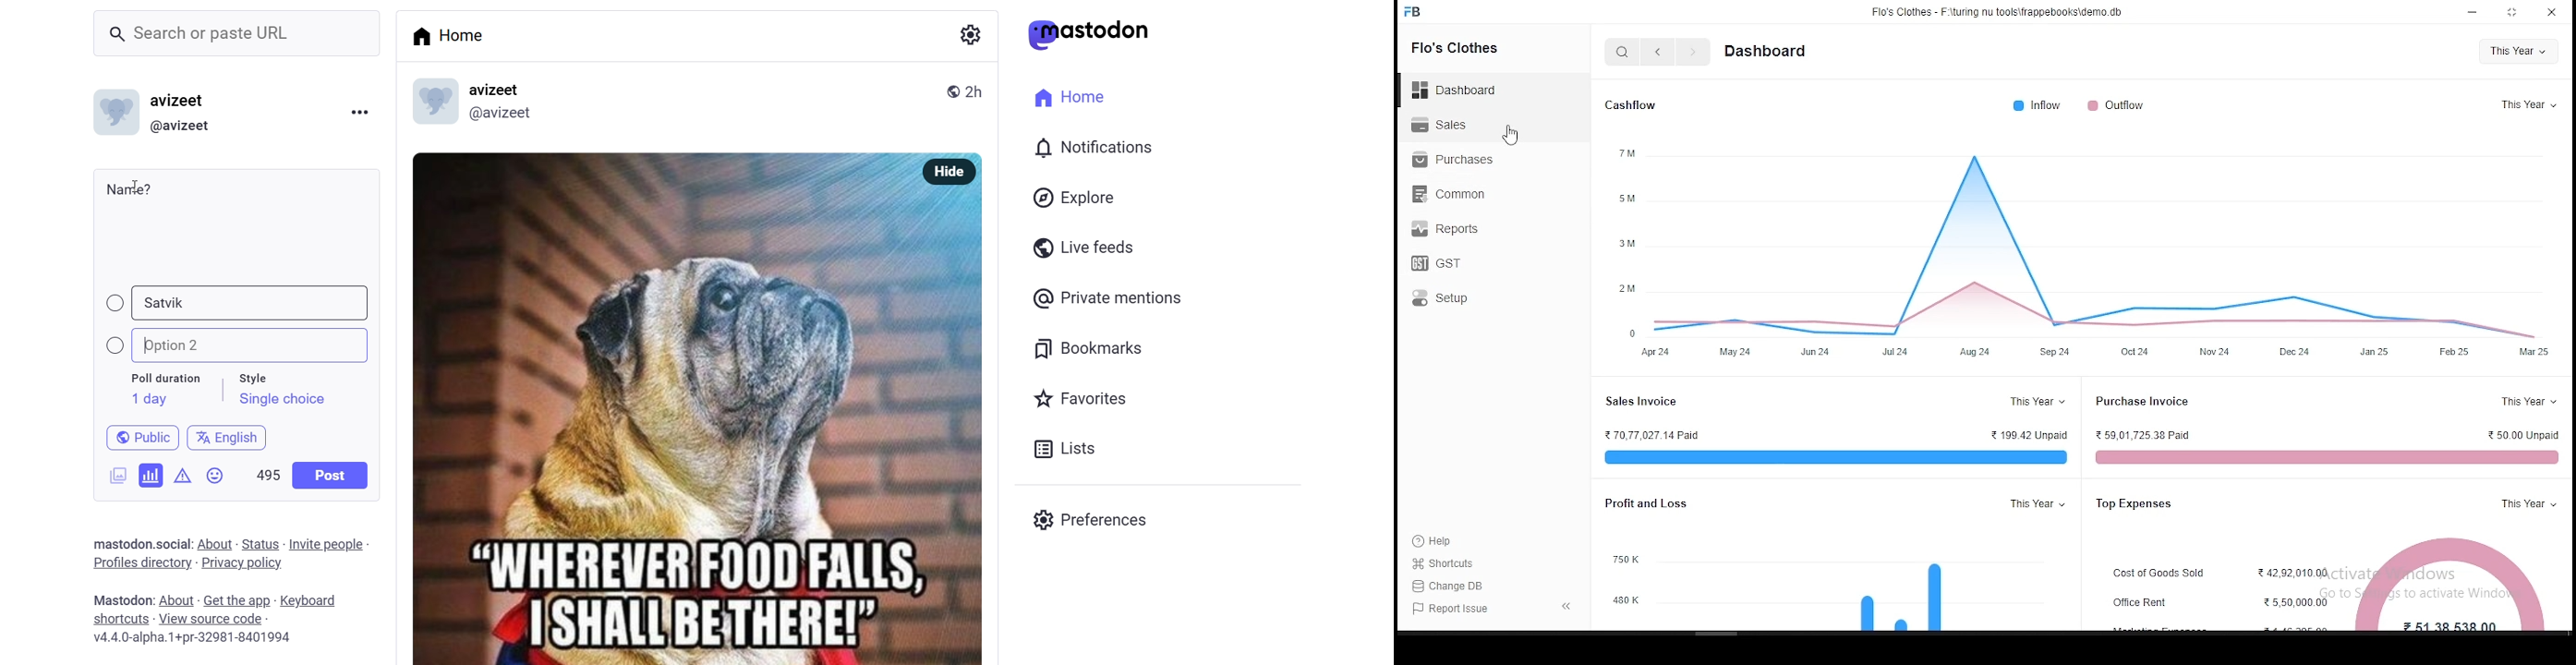 This screenshot has height=672, width=2576. What do you see at coordinates (1426, 11) in the screenshot?
I see `FB` at bounding box center [1426, 11].